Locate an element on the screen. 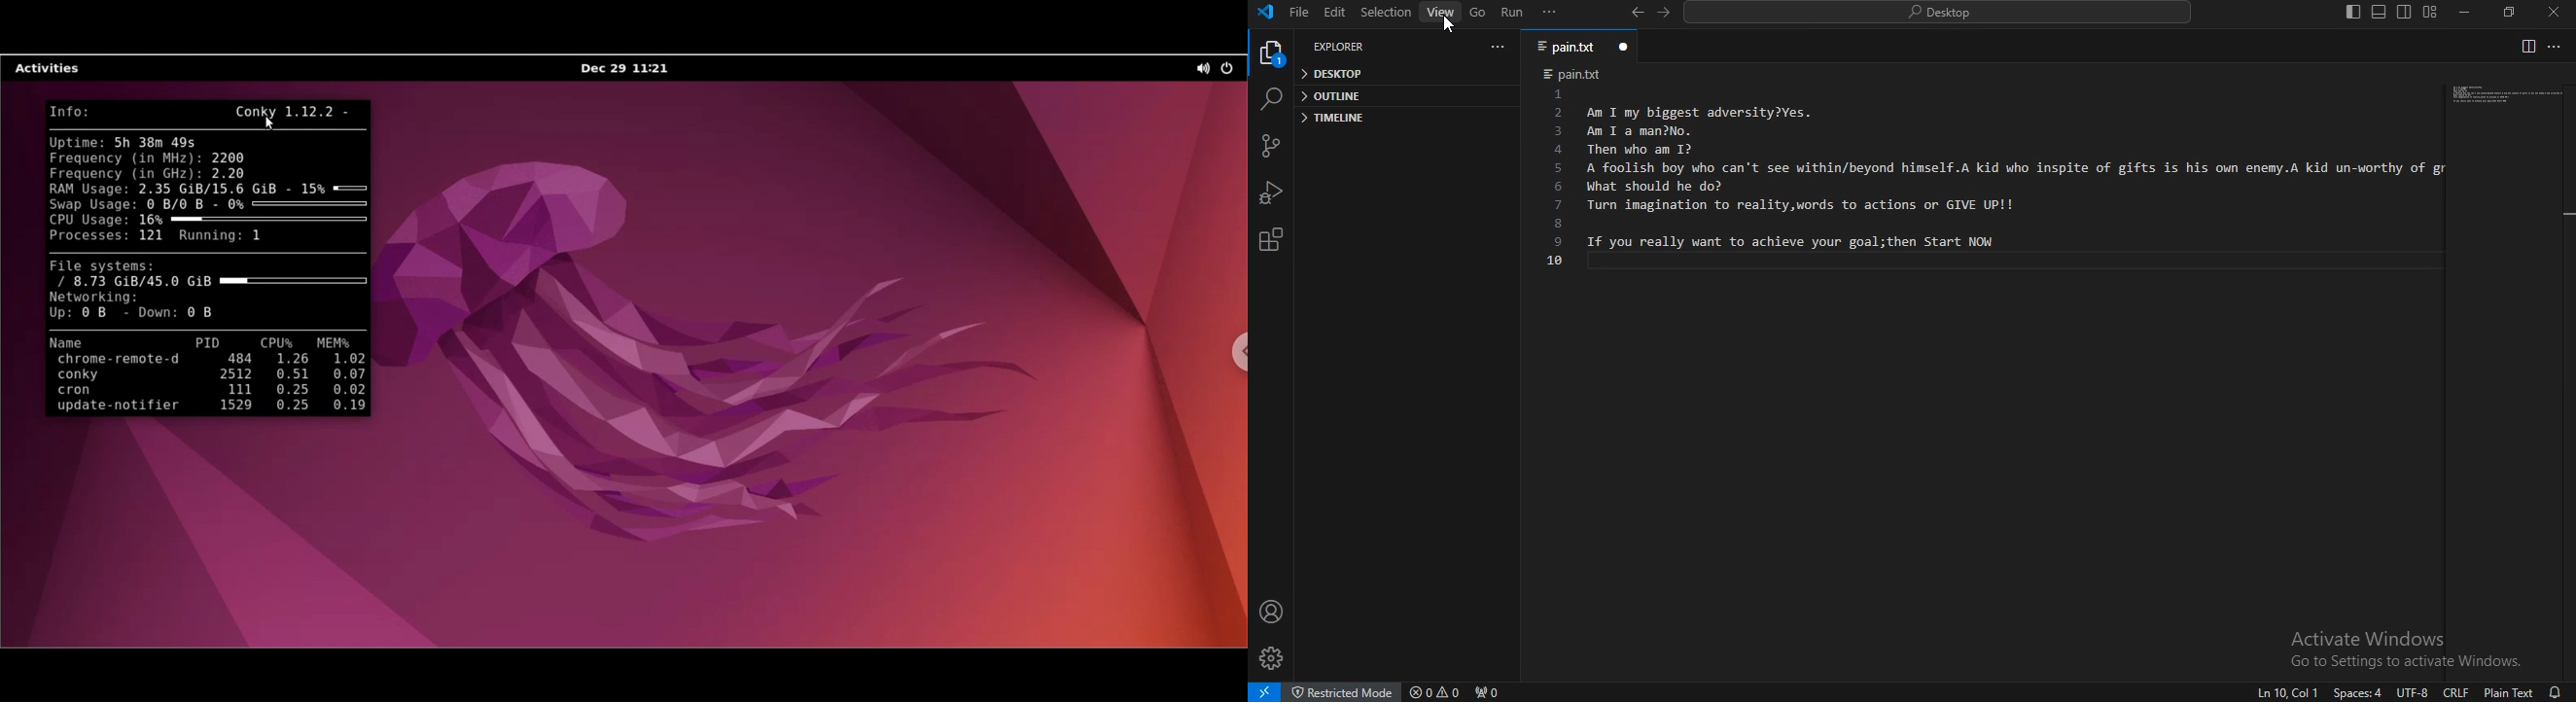 The image size is (2576, 728). vscode icon is located at coordinates (1265, 14).